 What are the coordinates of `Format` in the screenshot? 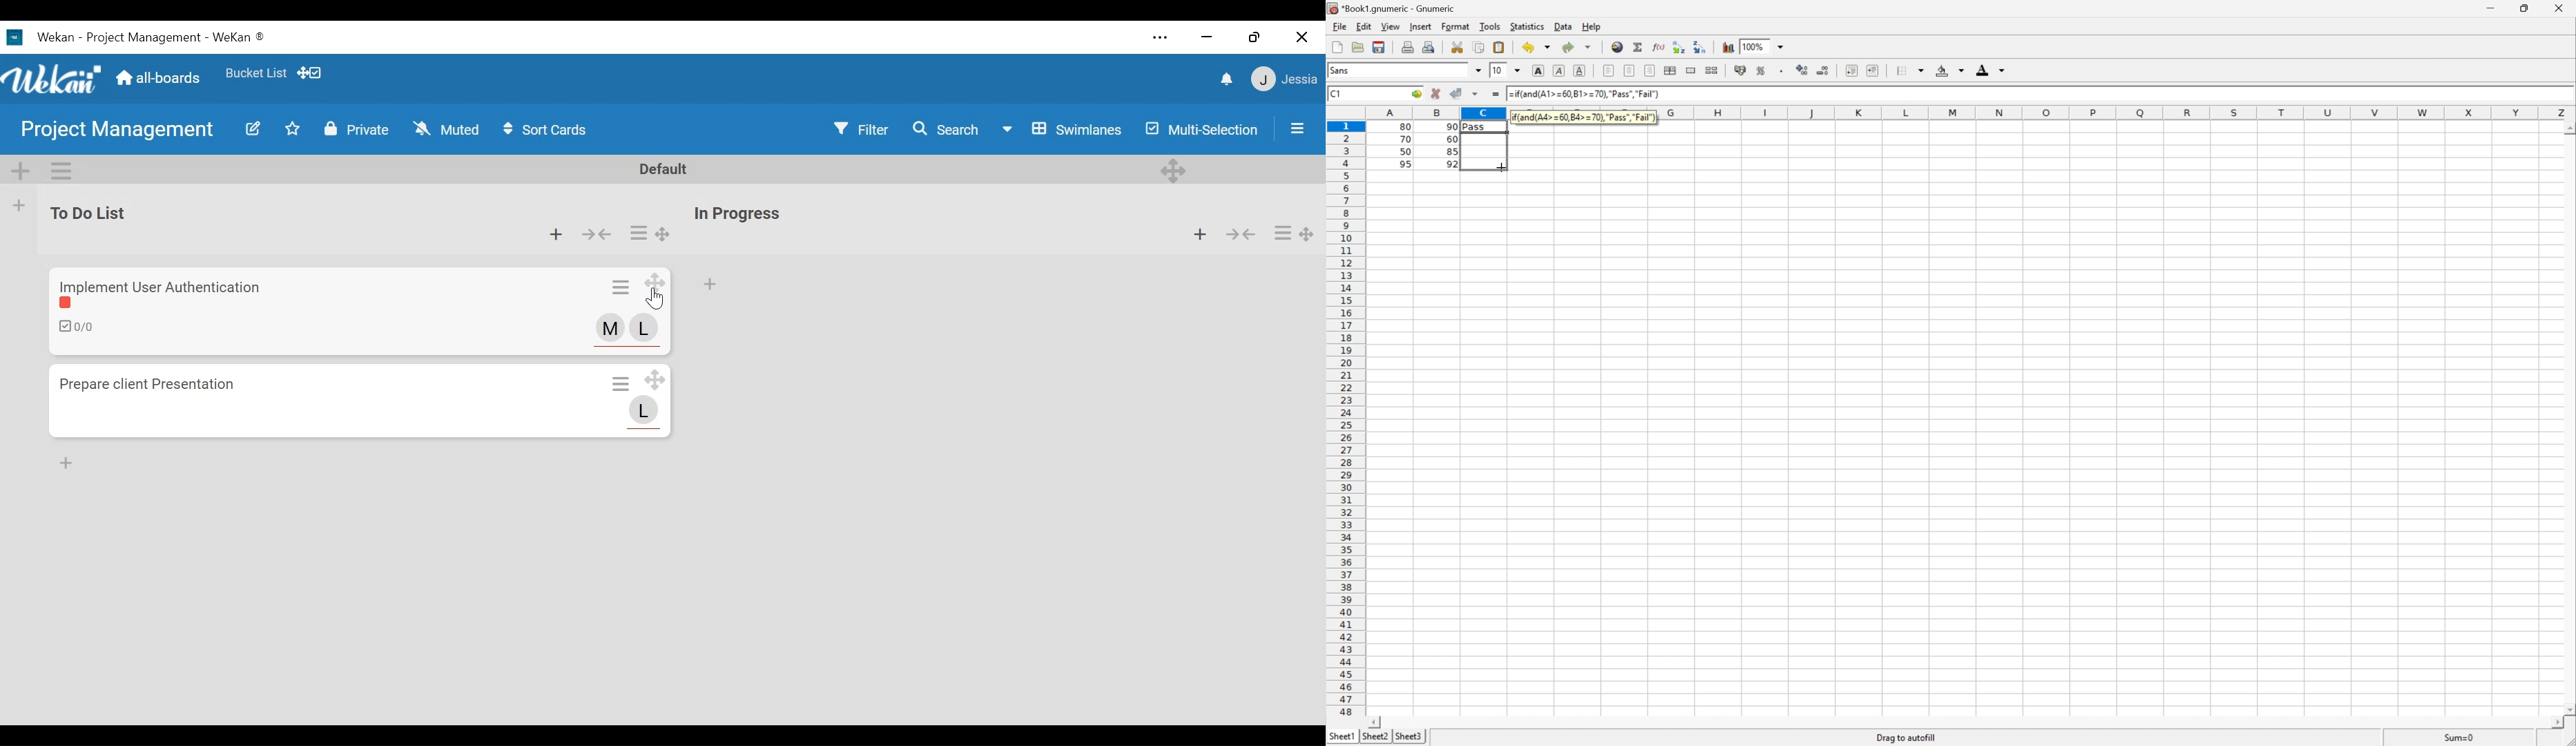 It's located at (1456, 25).